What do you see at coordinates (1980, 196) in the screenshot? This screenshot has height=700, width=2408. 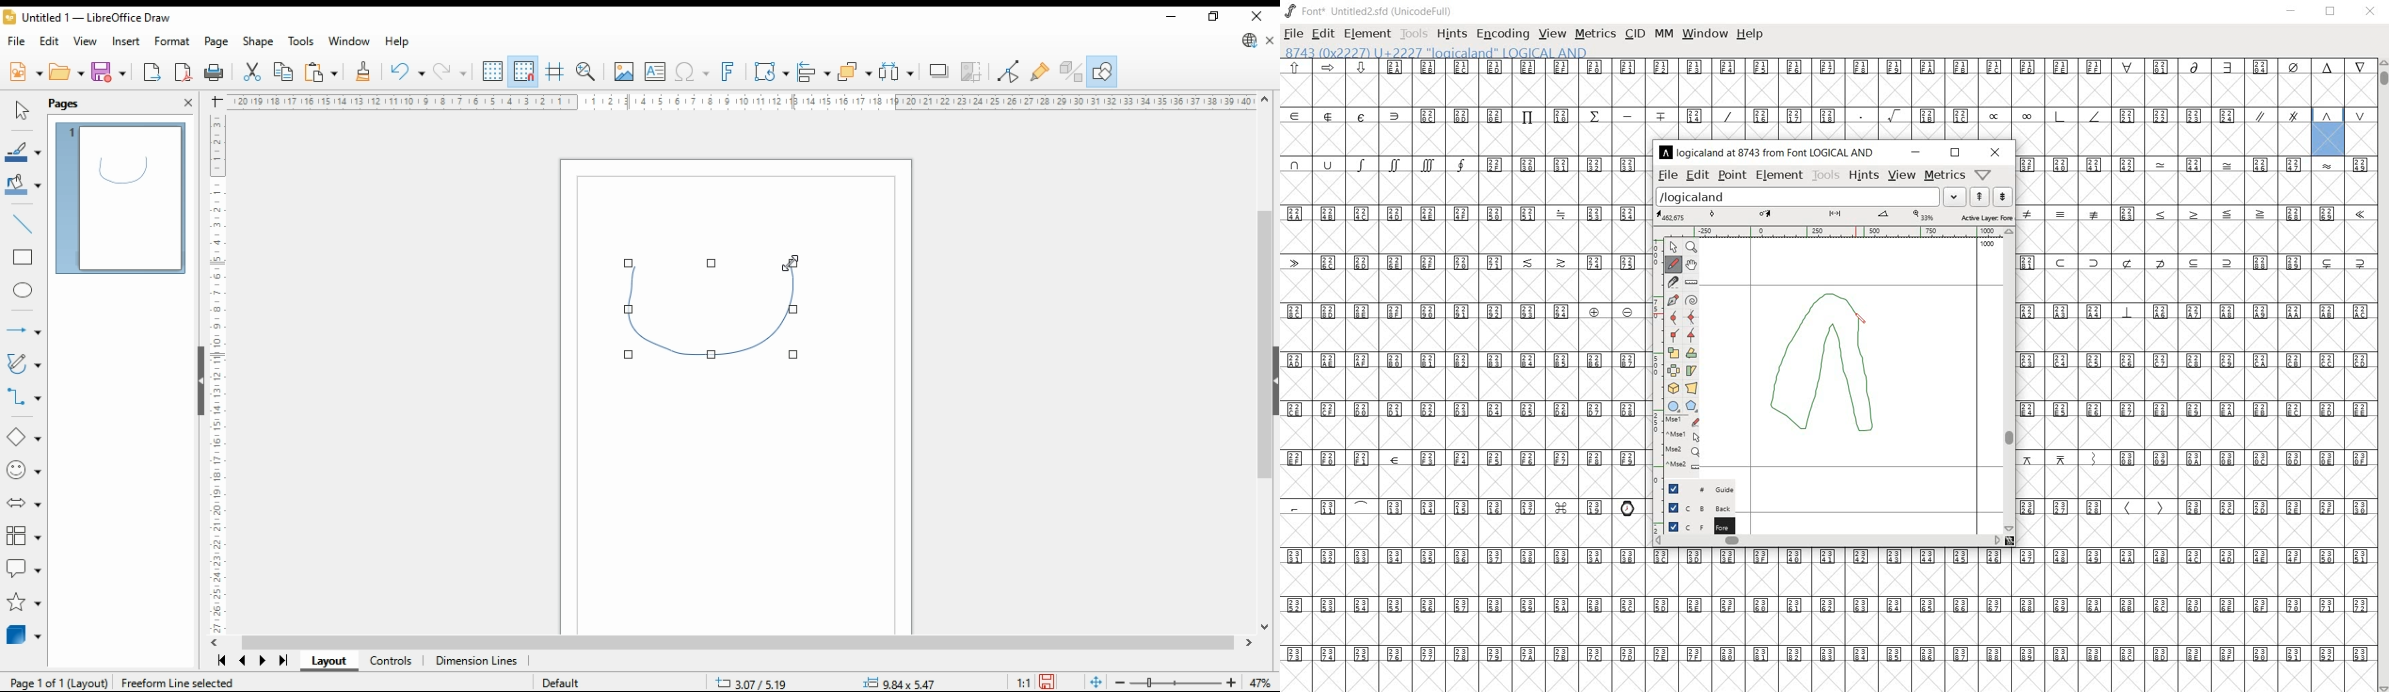 I see `show the next word on the list` at bounding box center [1980, 196].